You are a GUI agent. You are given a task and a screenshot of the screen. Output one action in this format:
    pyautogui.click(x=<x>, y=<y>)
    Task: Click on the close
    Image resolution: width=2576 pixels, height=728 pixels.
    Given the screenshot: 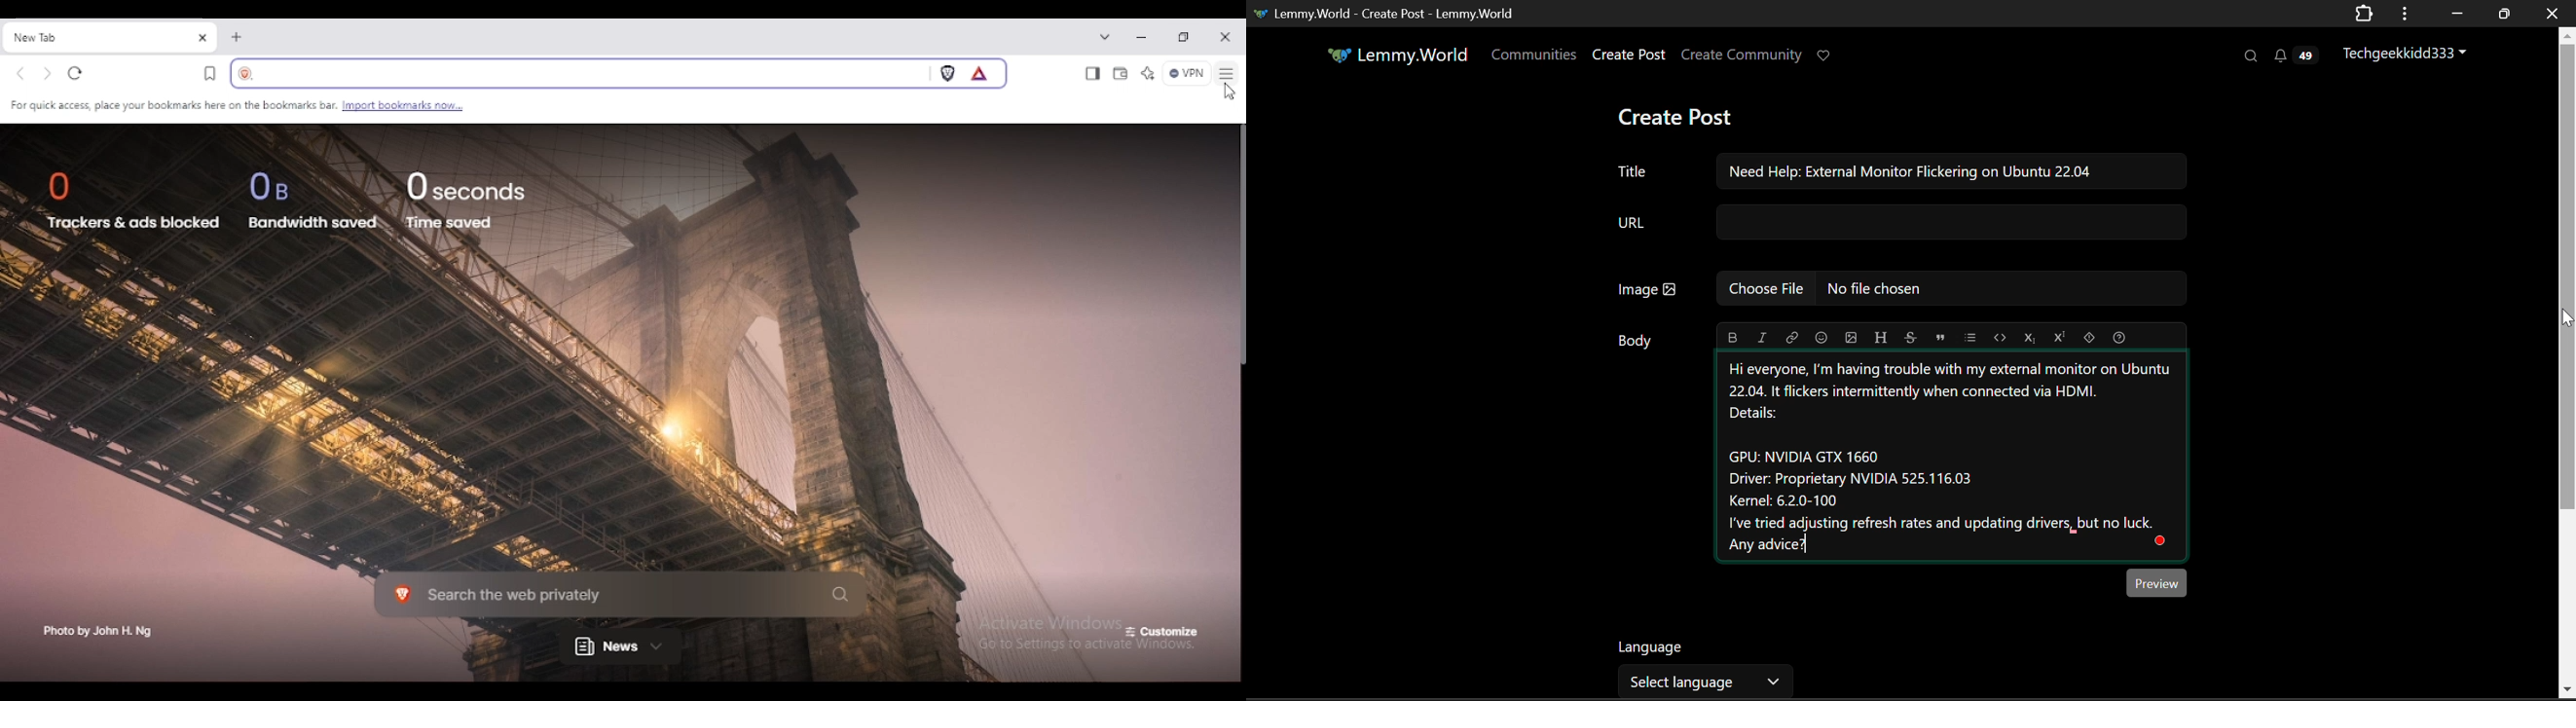 What is the action you would take?
    pyautogui.click(x=1225, y=38)
    